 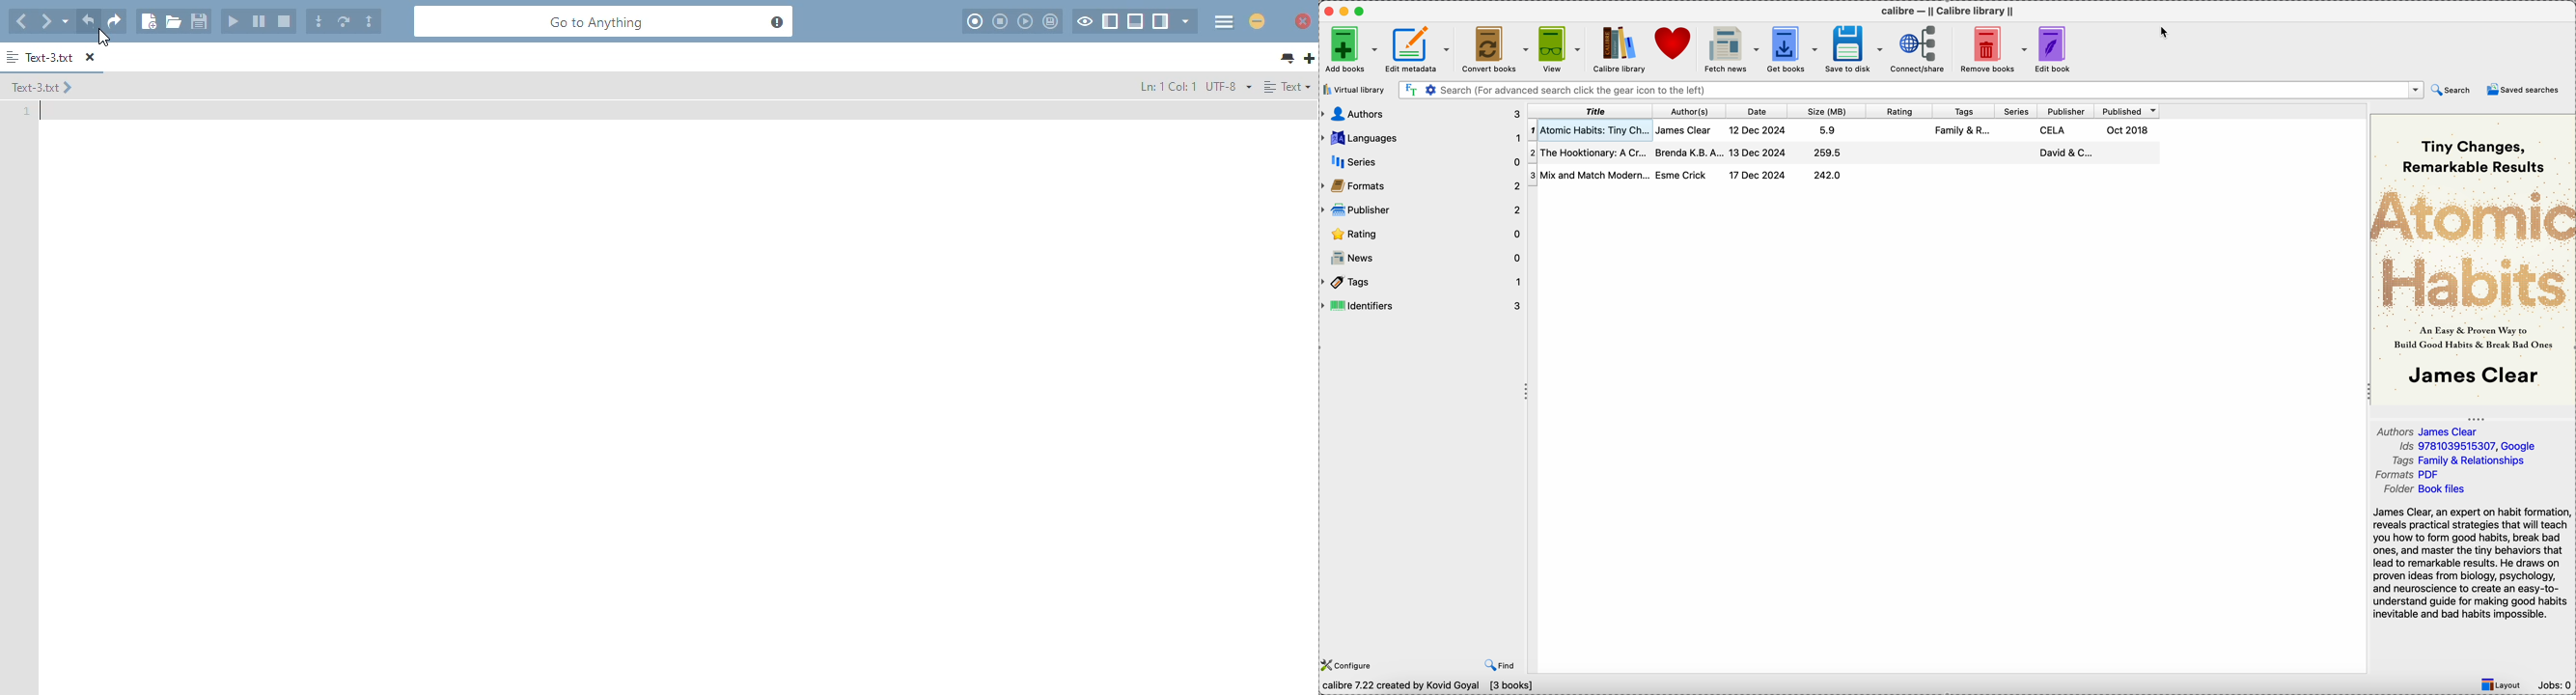 What do you see at coordinates (2474, 258) in the screenshot?
I see `book cover preview` at bounding box center [2474, 258].